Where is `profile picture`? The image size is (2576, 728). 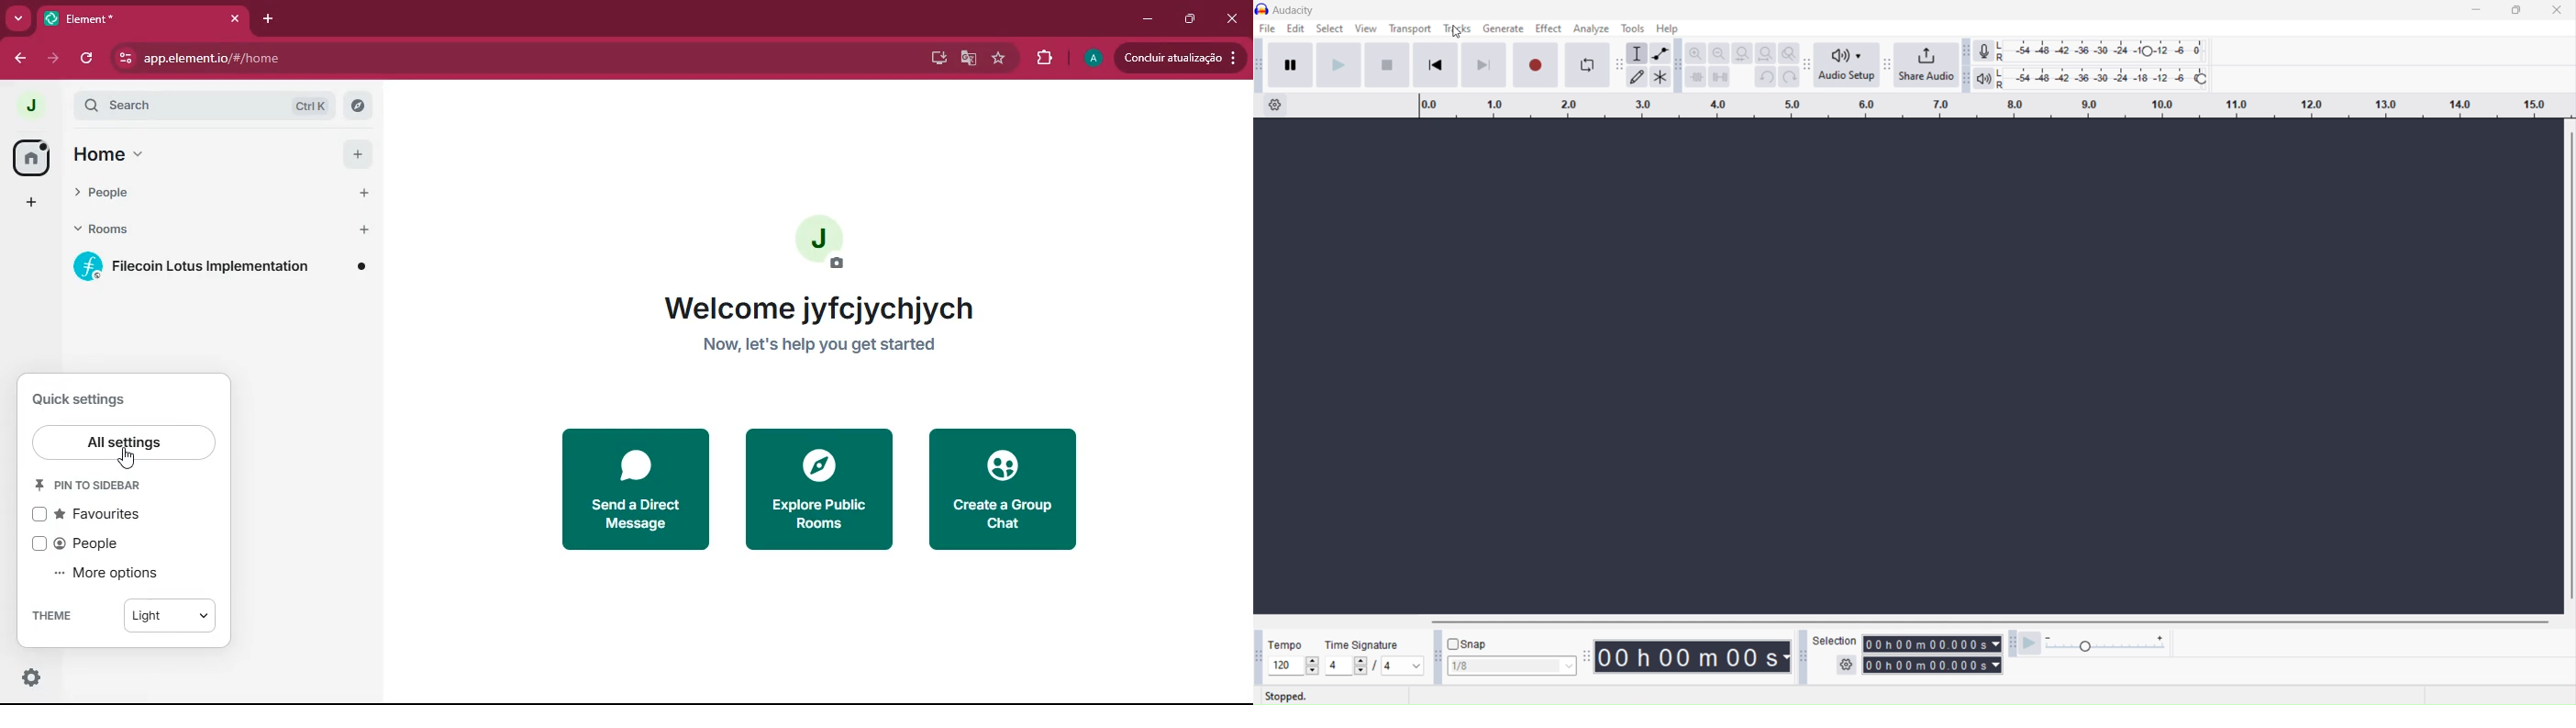 profile picture is located at coordinates (29, 106).